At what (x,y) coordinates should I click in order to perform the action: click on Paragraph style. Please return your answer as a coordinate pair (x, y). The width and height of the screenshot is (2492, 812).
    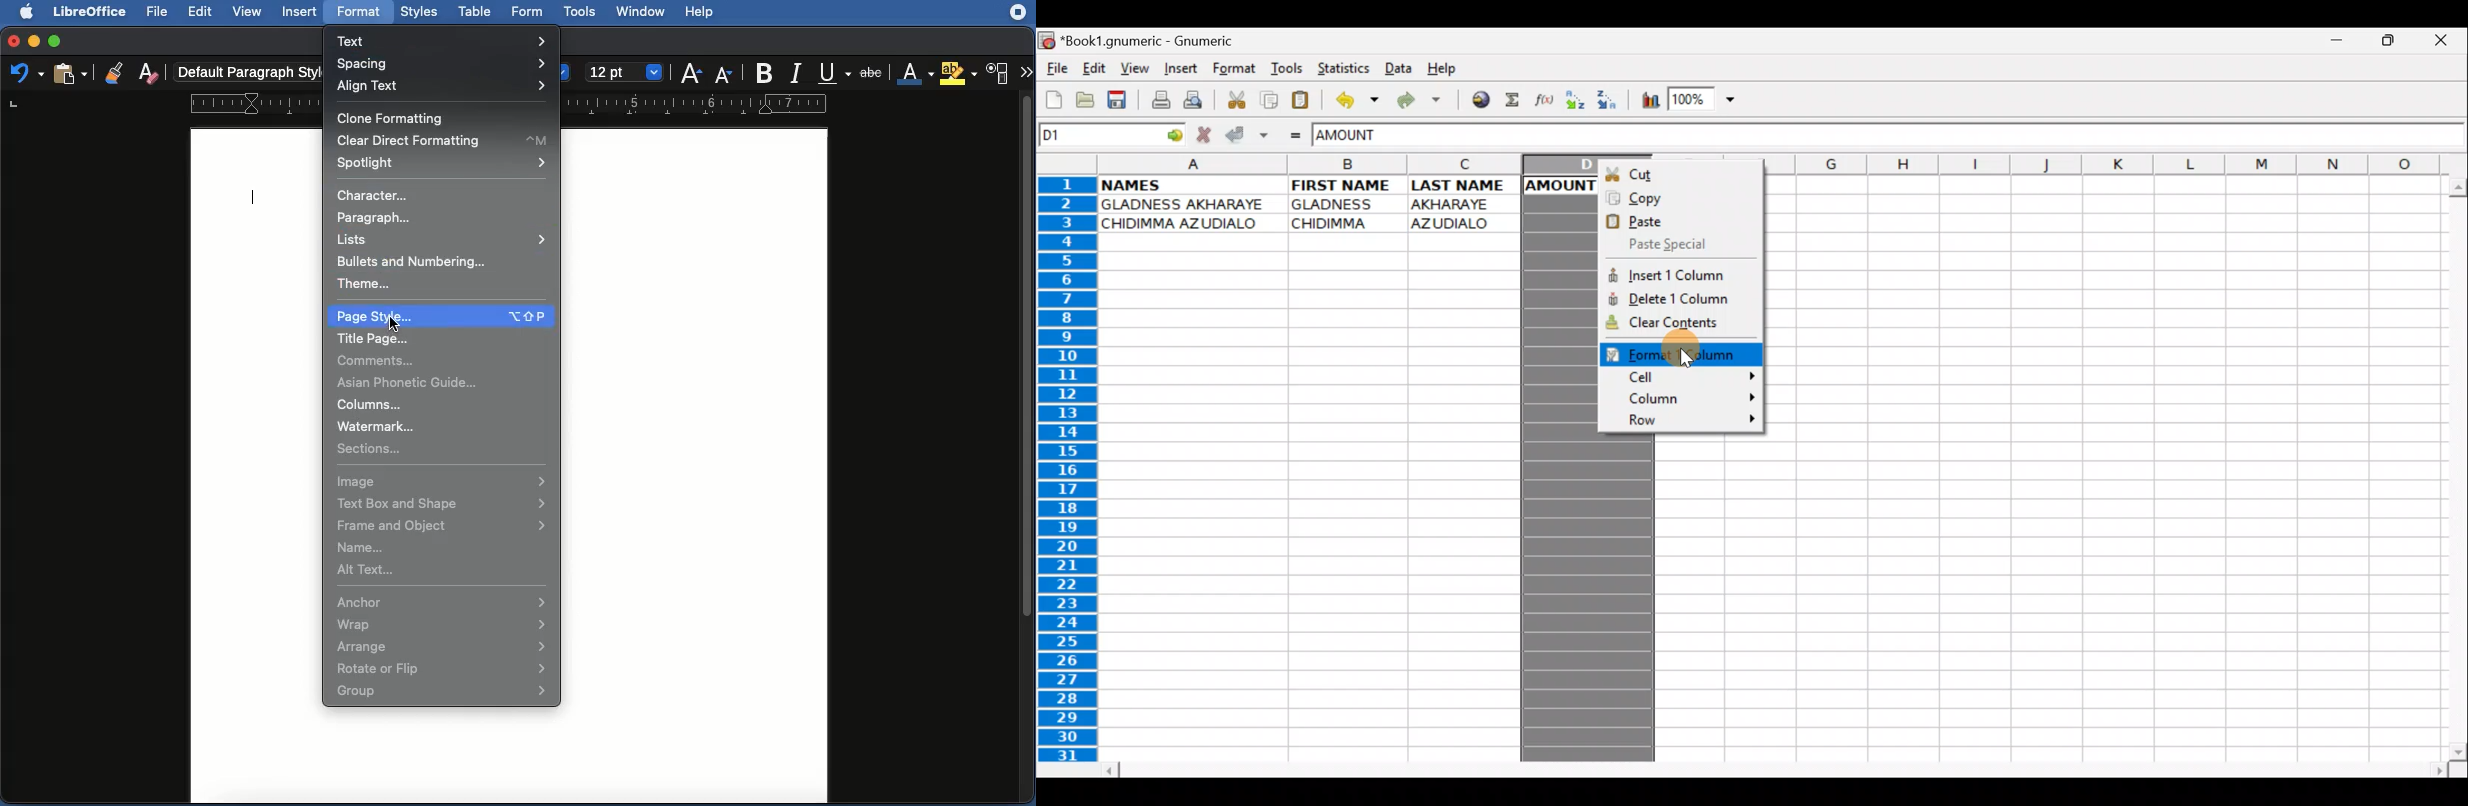
    Looking at the image, I should click on (245, 72).